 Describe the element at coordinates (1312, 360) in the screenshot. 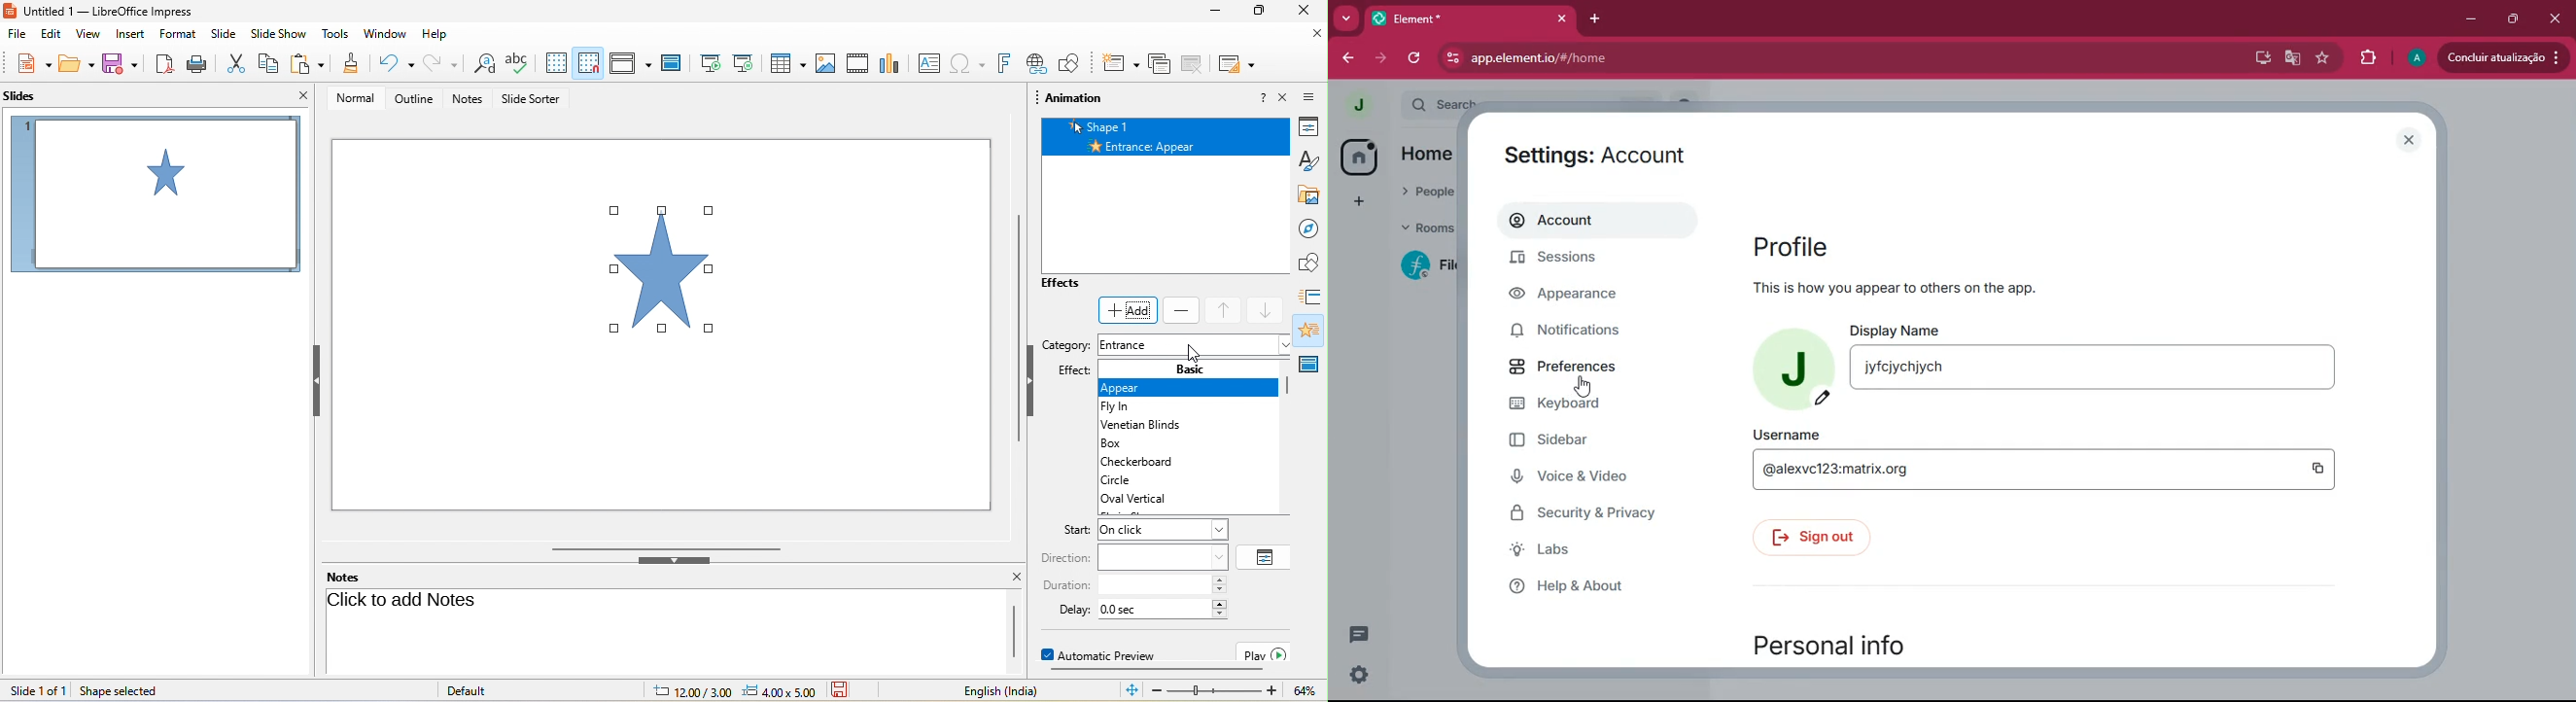

I see `master slide` at that location.